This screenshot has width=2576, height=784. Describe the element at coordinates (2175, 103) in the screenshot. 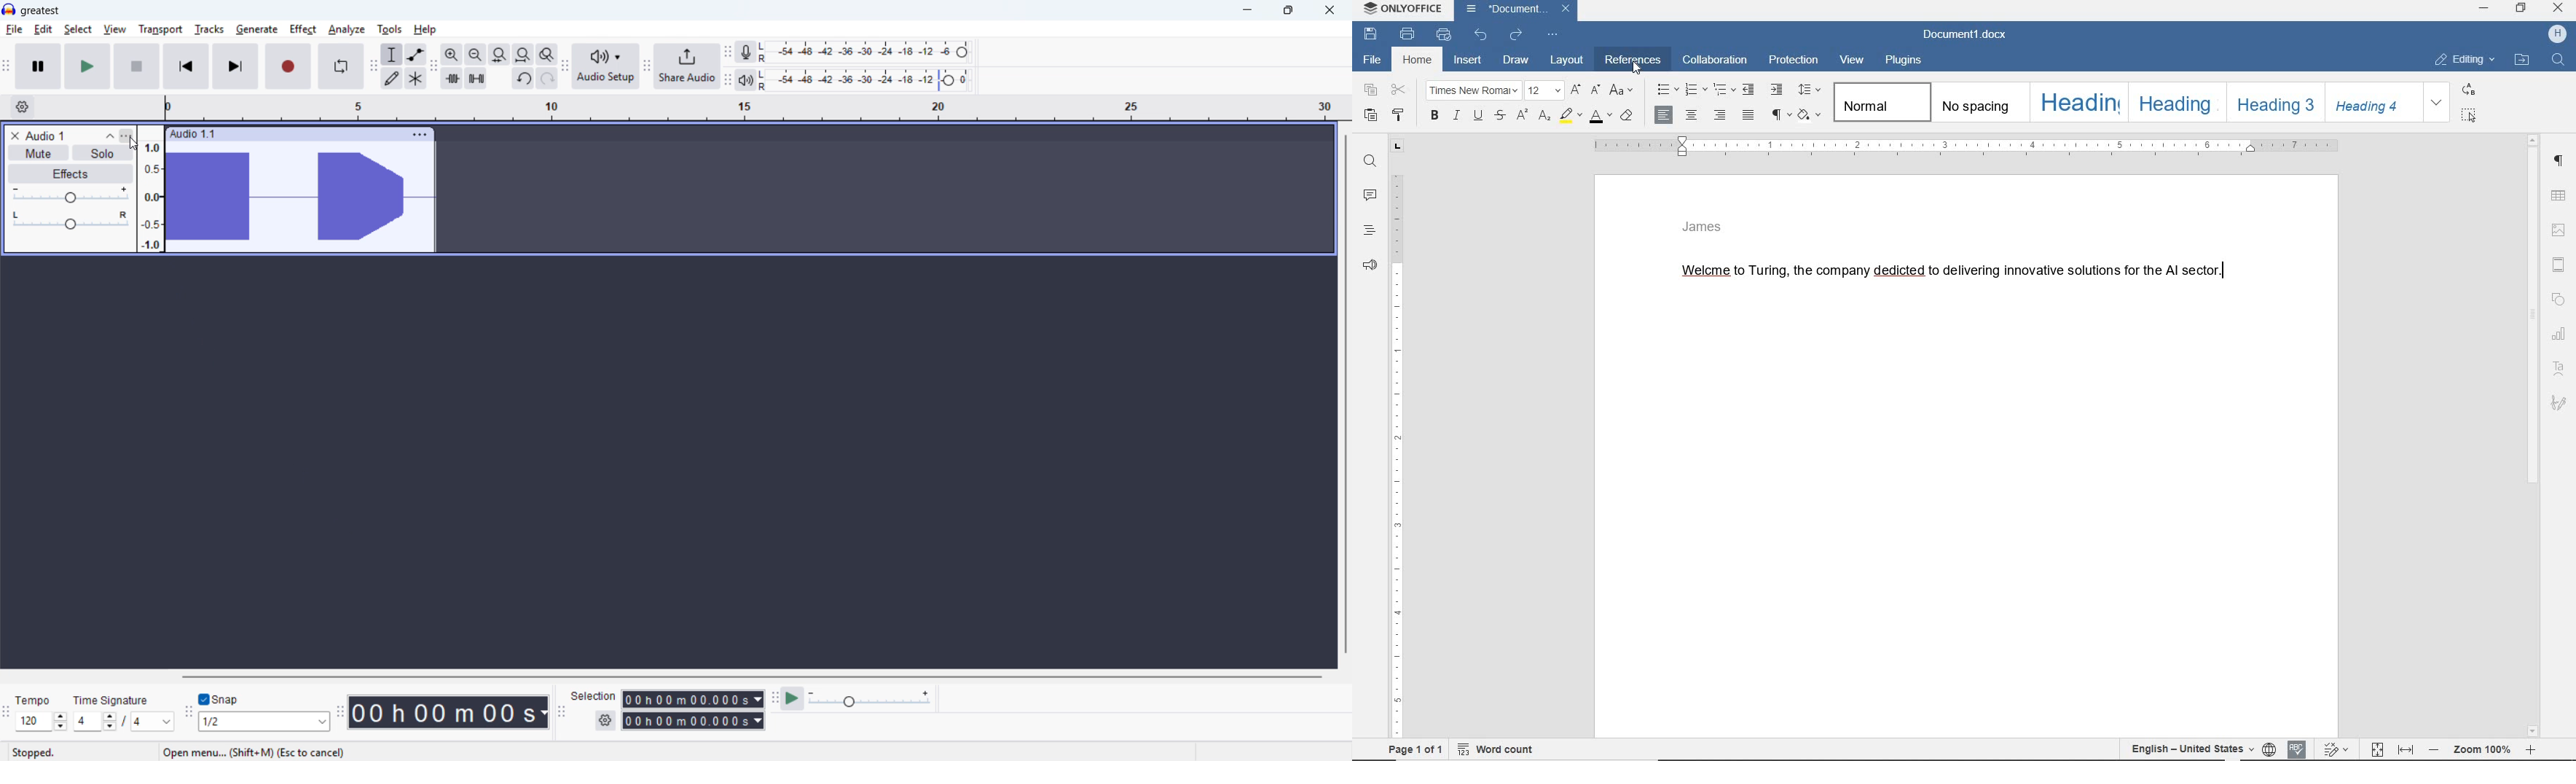

I see `Heading 2` at that location.